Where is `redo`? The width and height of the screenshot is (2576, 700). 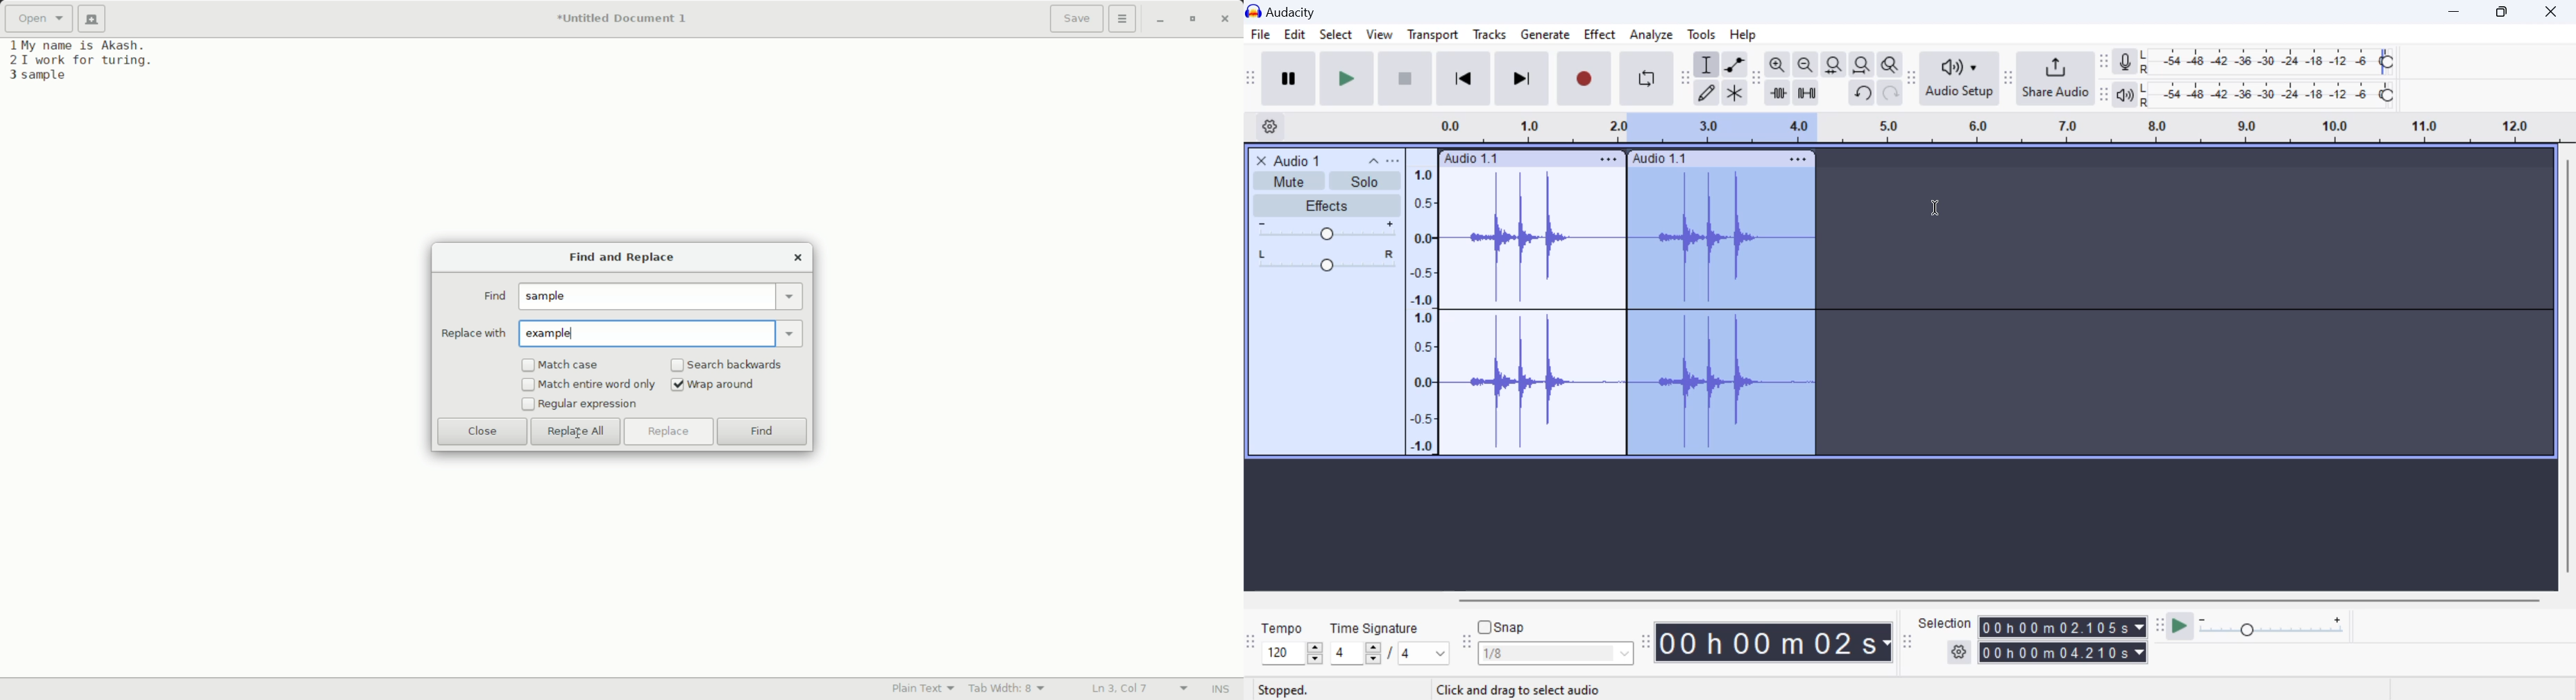 redo is located at coordinates (1890, 93).